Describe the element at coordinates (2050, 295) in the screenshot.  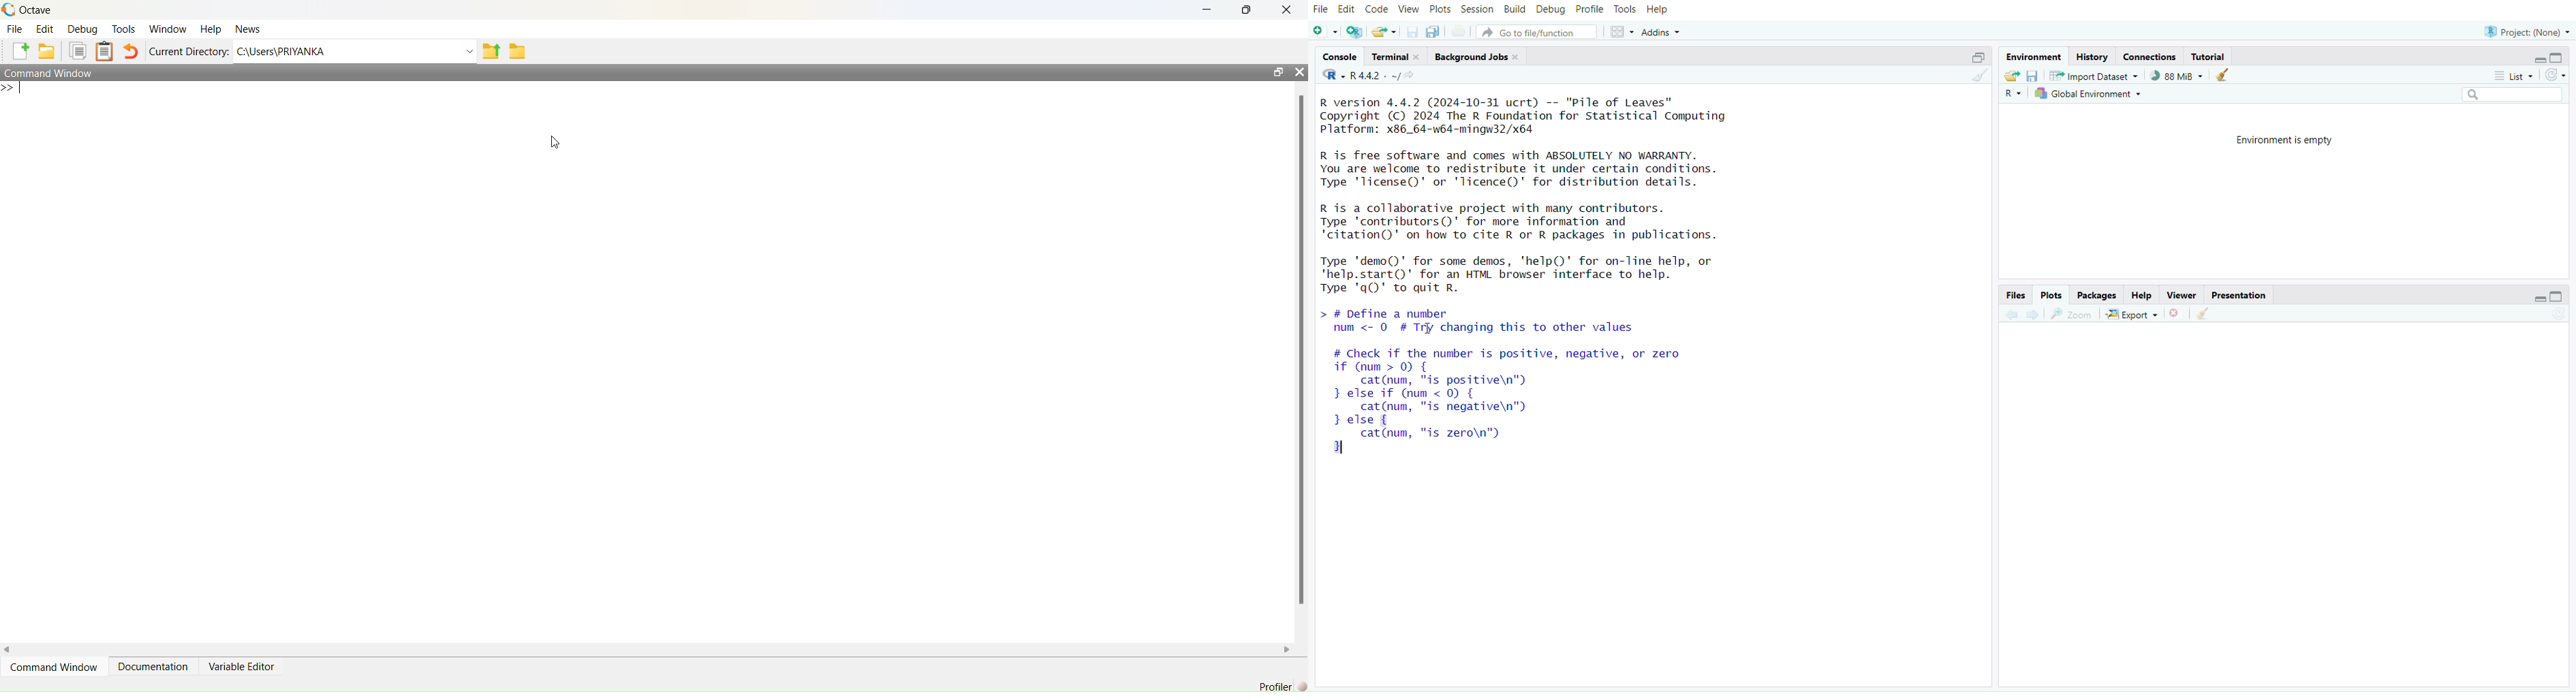
I see `plots` at that location.